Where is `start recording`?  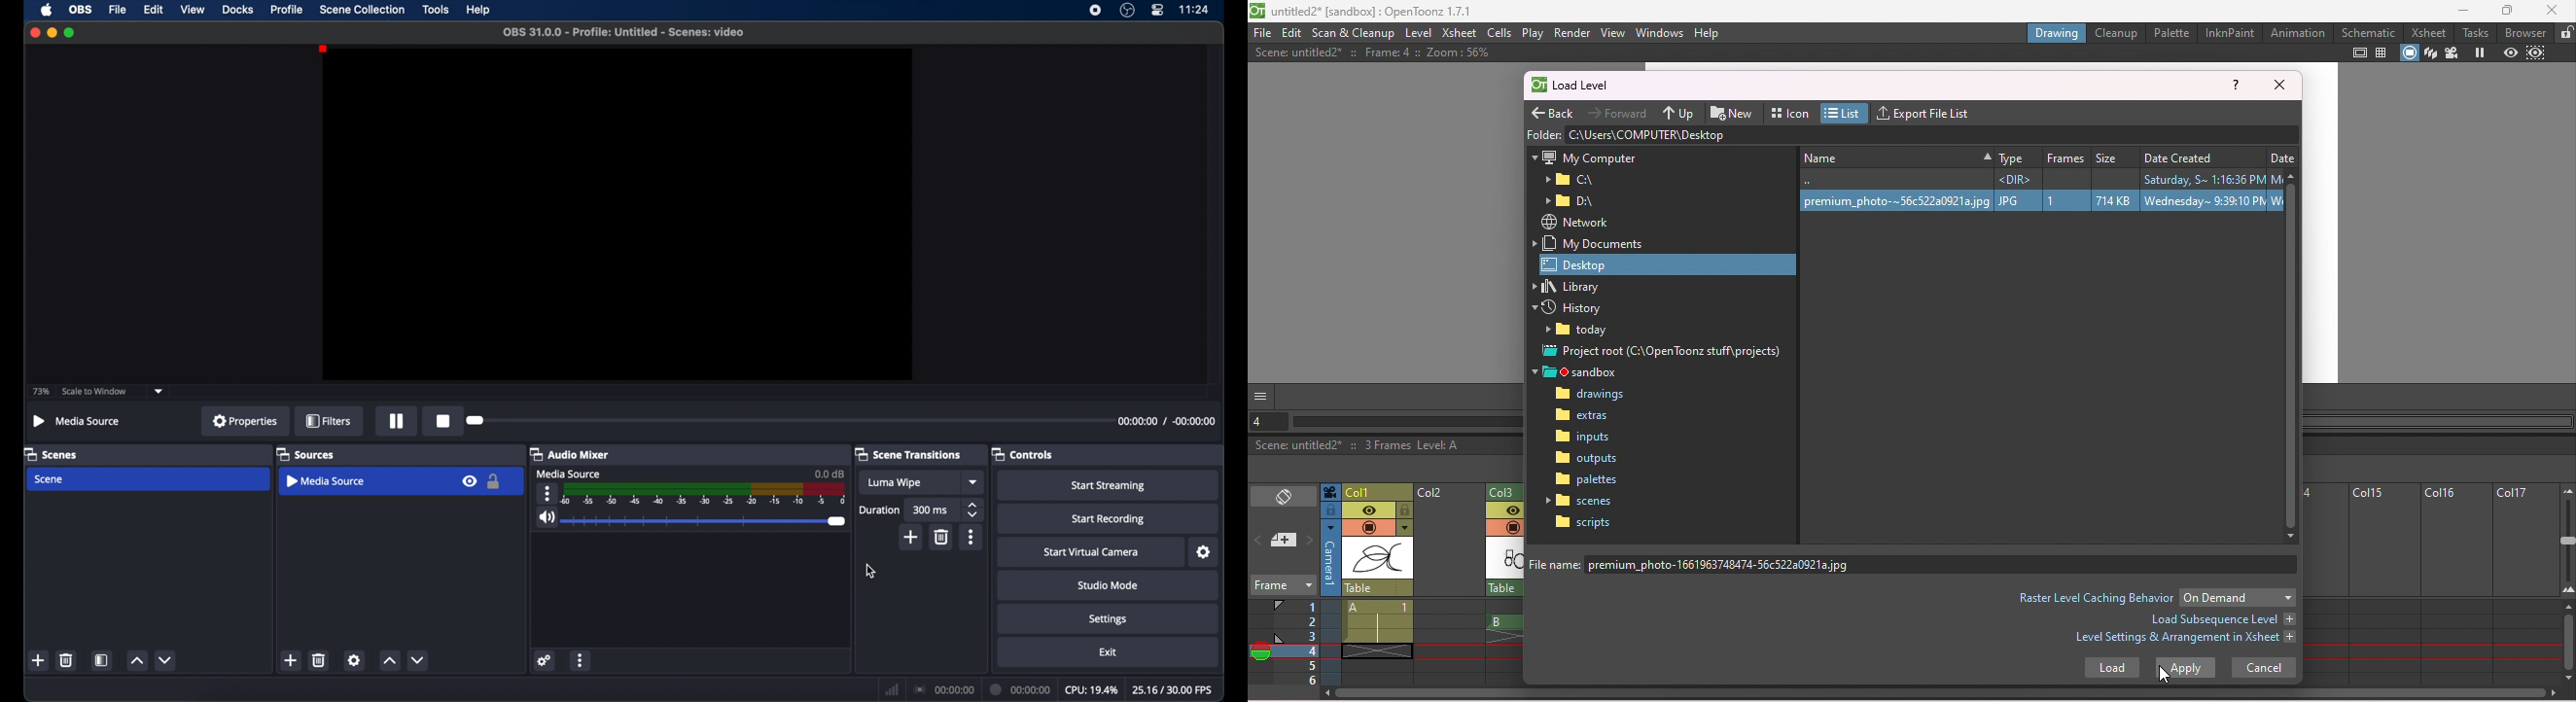
start recording is located at coordinates (1108, 519).